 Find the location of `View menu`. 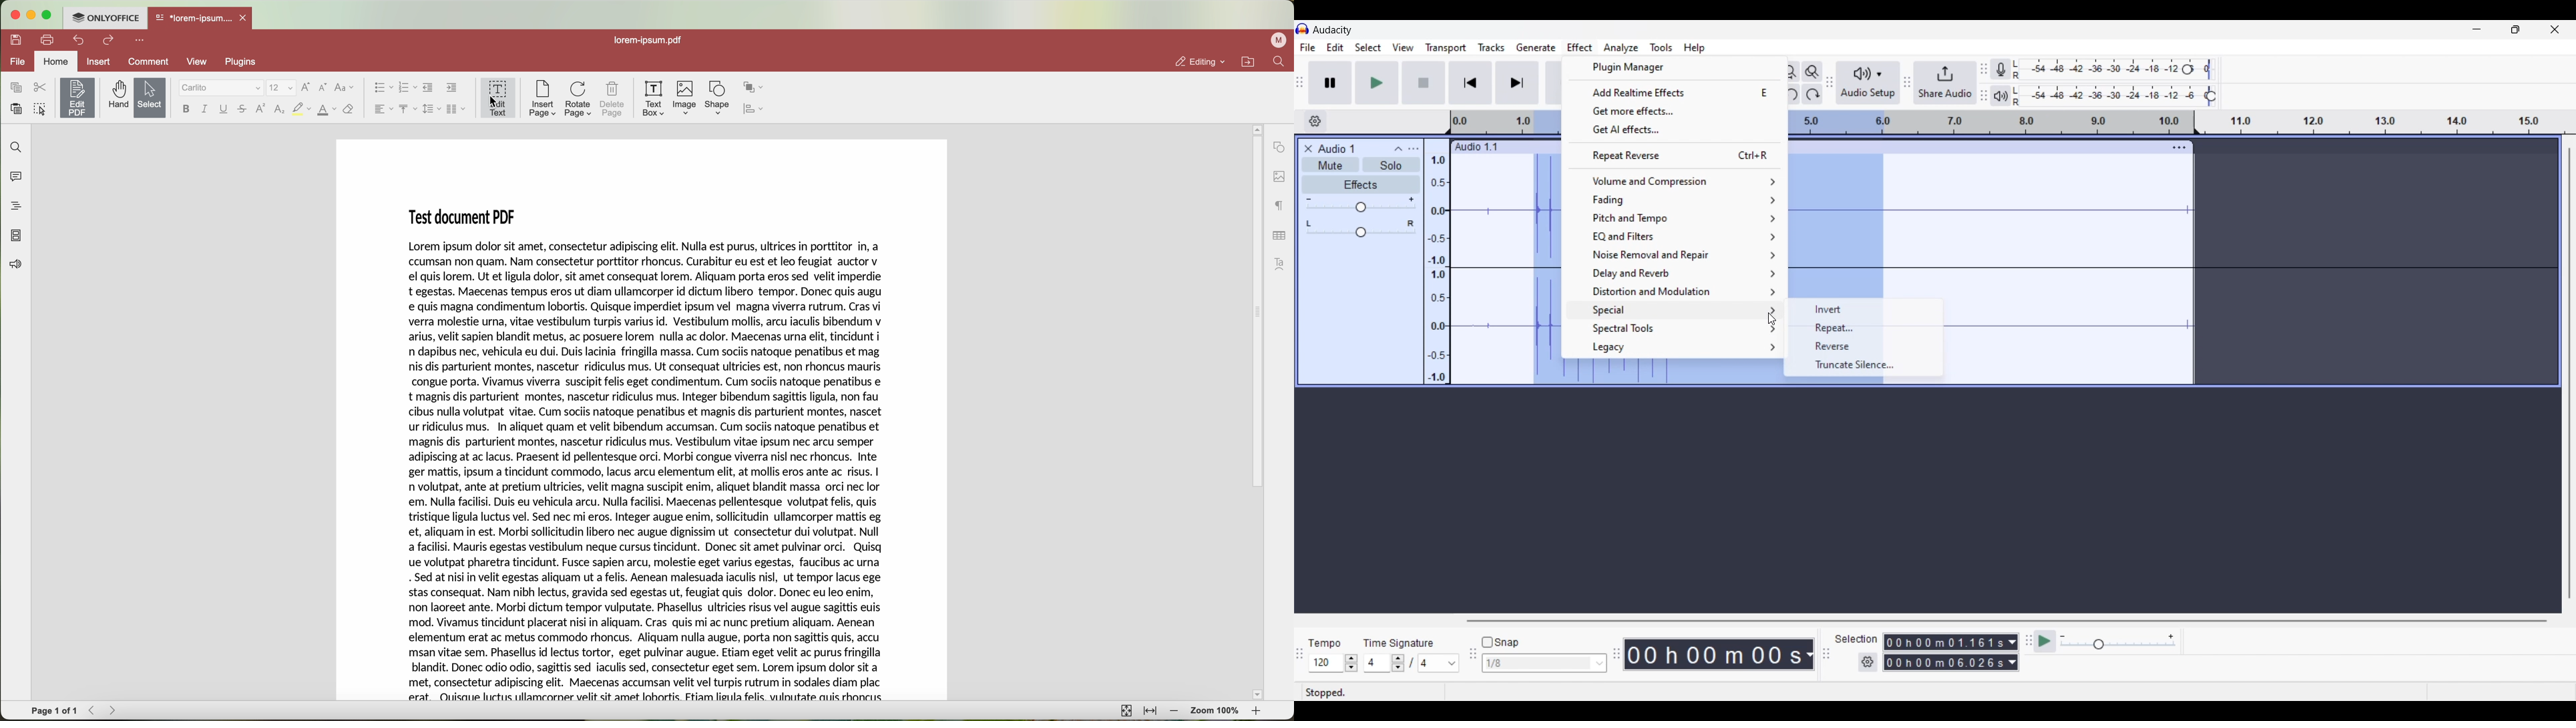

View menu is located at coordinates (1404, 48).